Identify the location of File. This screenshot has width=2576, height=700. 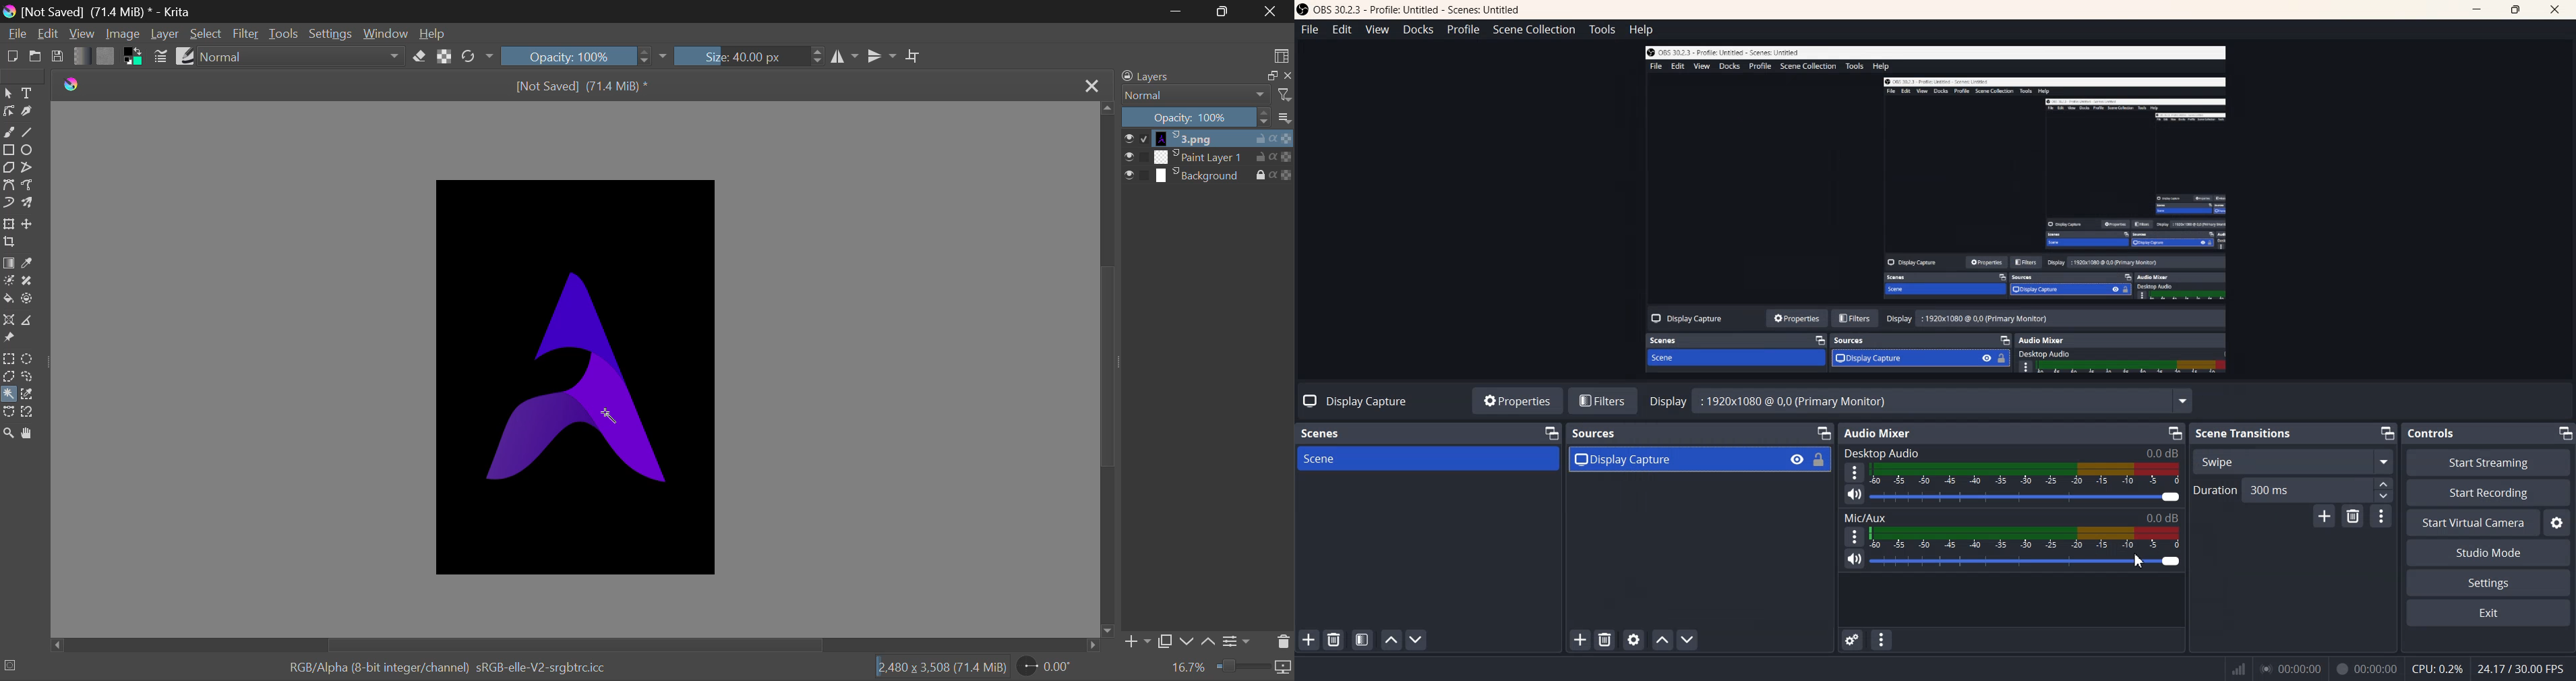
(1309, 29).